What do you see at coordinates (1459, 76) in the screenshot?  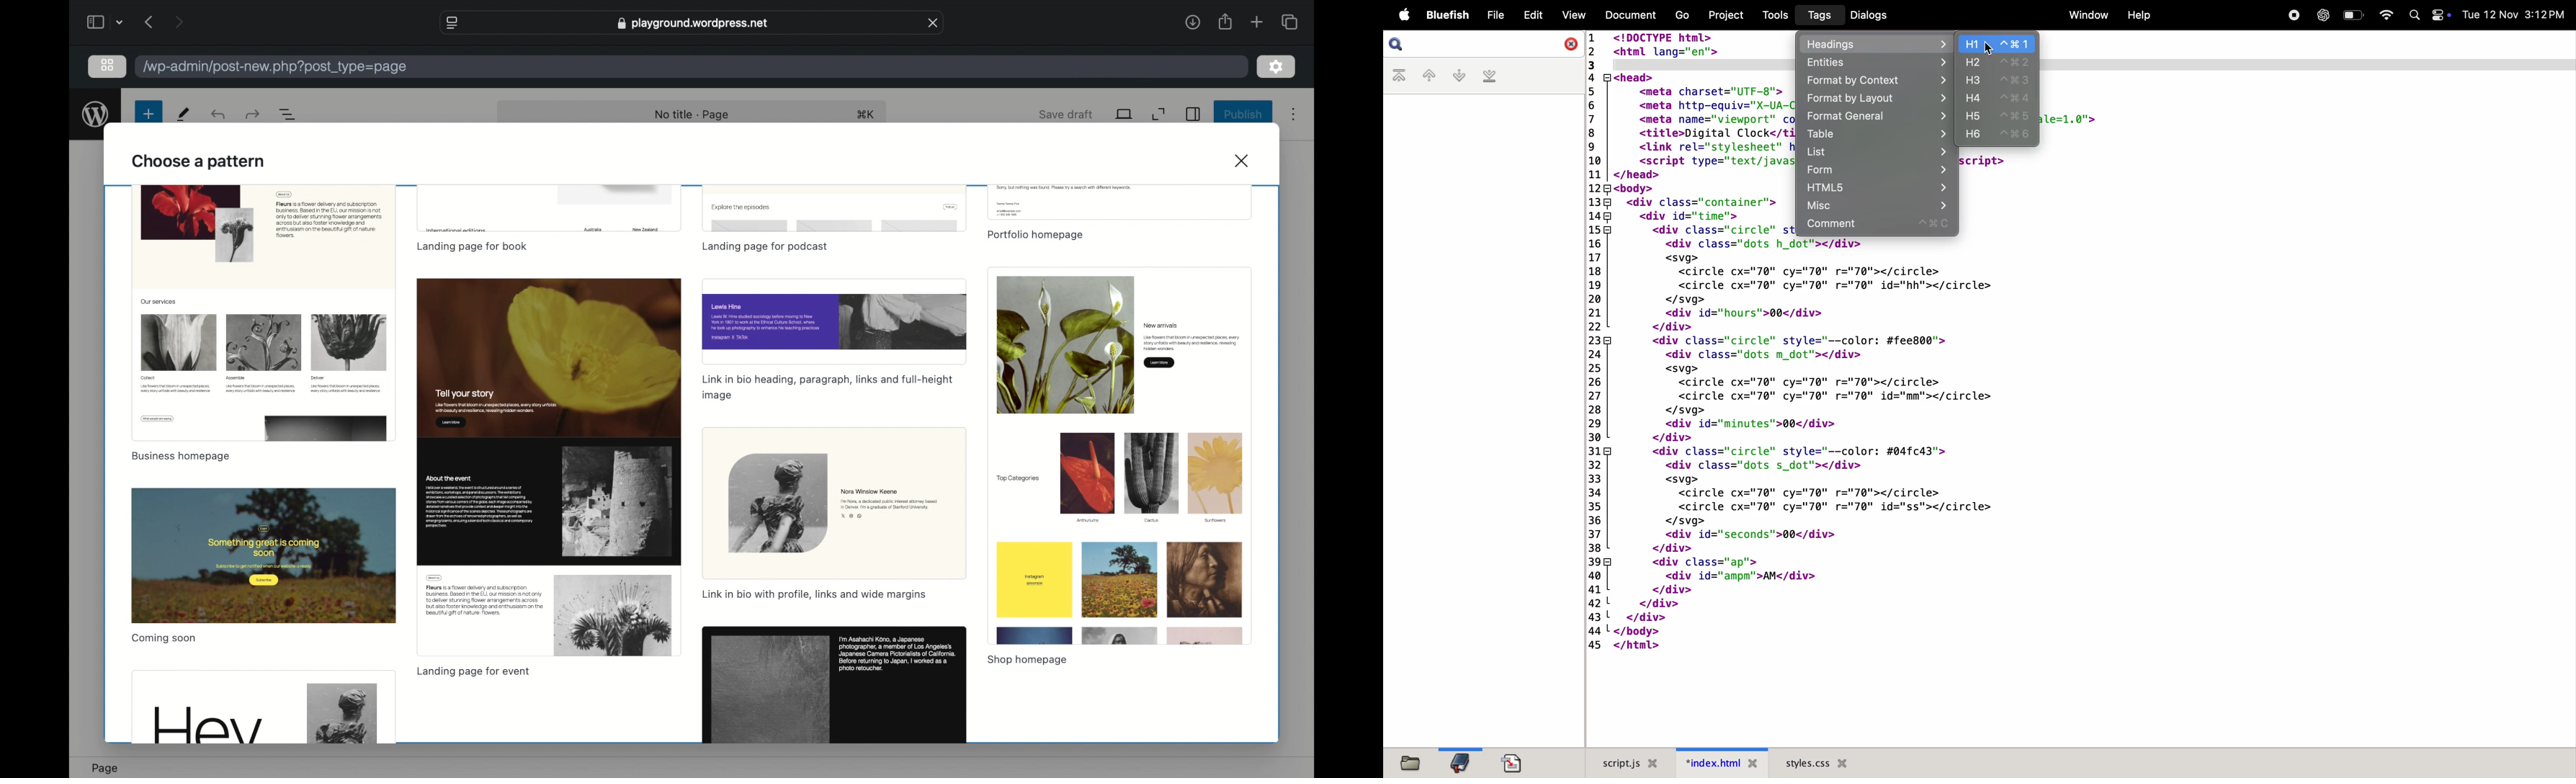 I see `next book mark` at bounding box center [1459, 76].